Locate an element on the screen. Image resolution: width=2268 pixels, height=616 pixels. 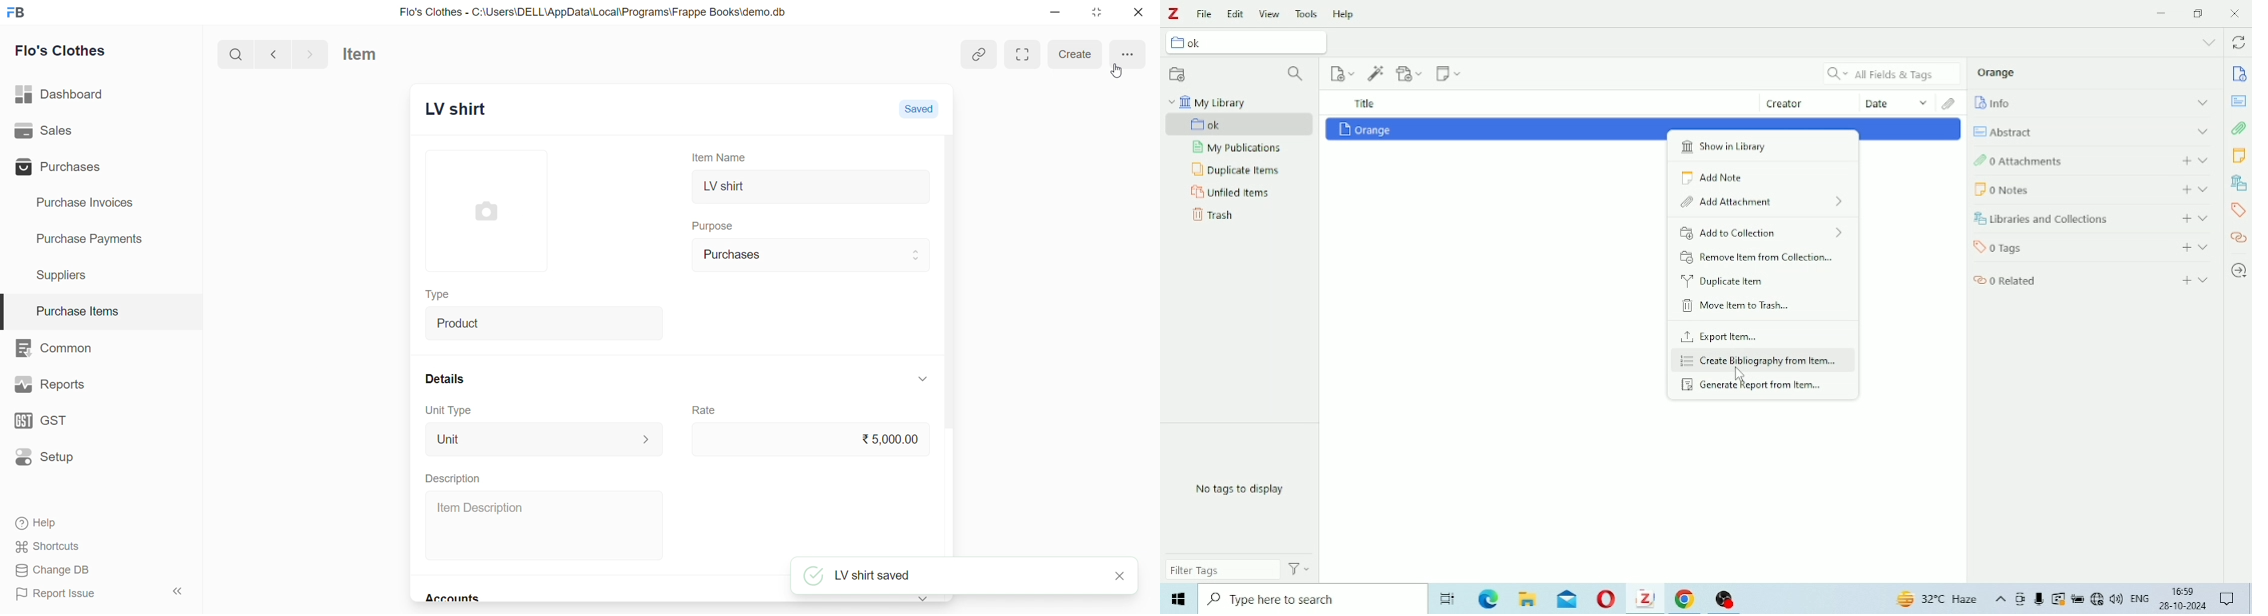
Generate Report from Item is located at coordinates (1755, 386).